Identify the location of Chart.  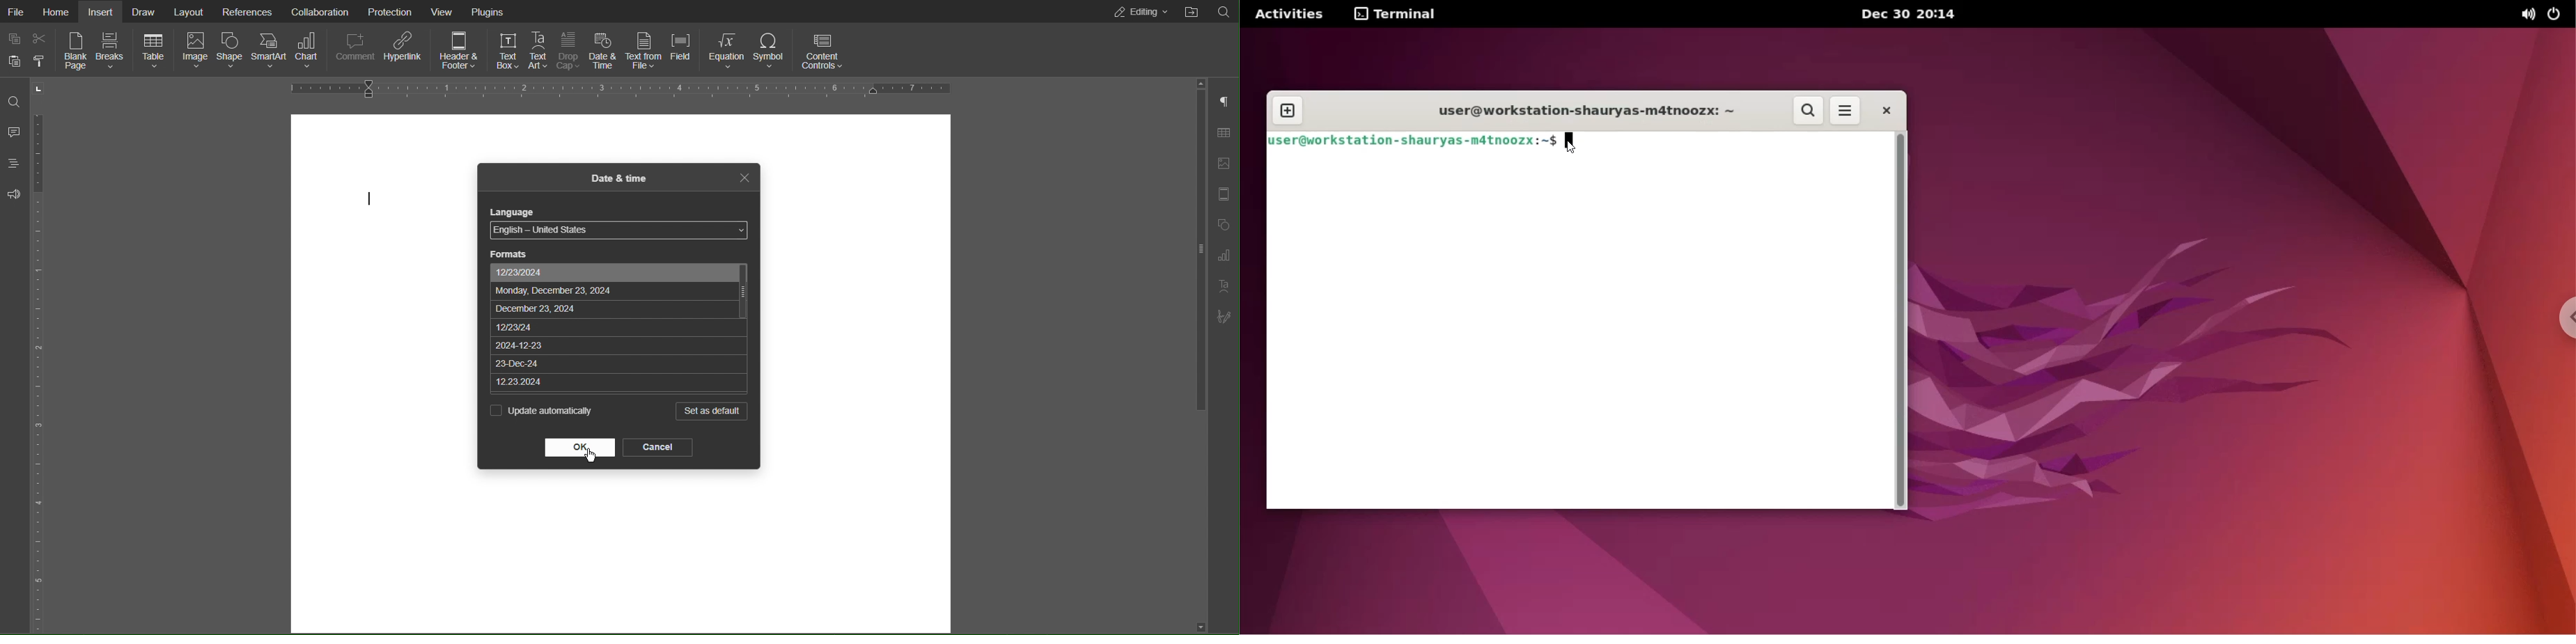
(310, 50).